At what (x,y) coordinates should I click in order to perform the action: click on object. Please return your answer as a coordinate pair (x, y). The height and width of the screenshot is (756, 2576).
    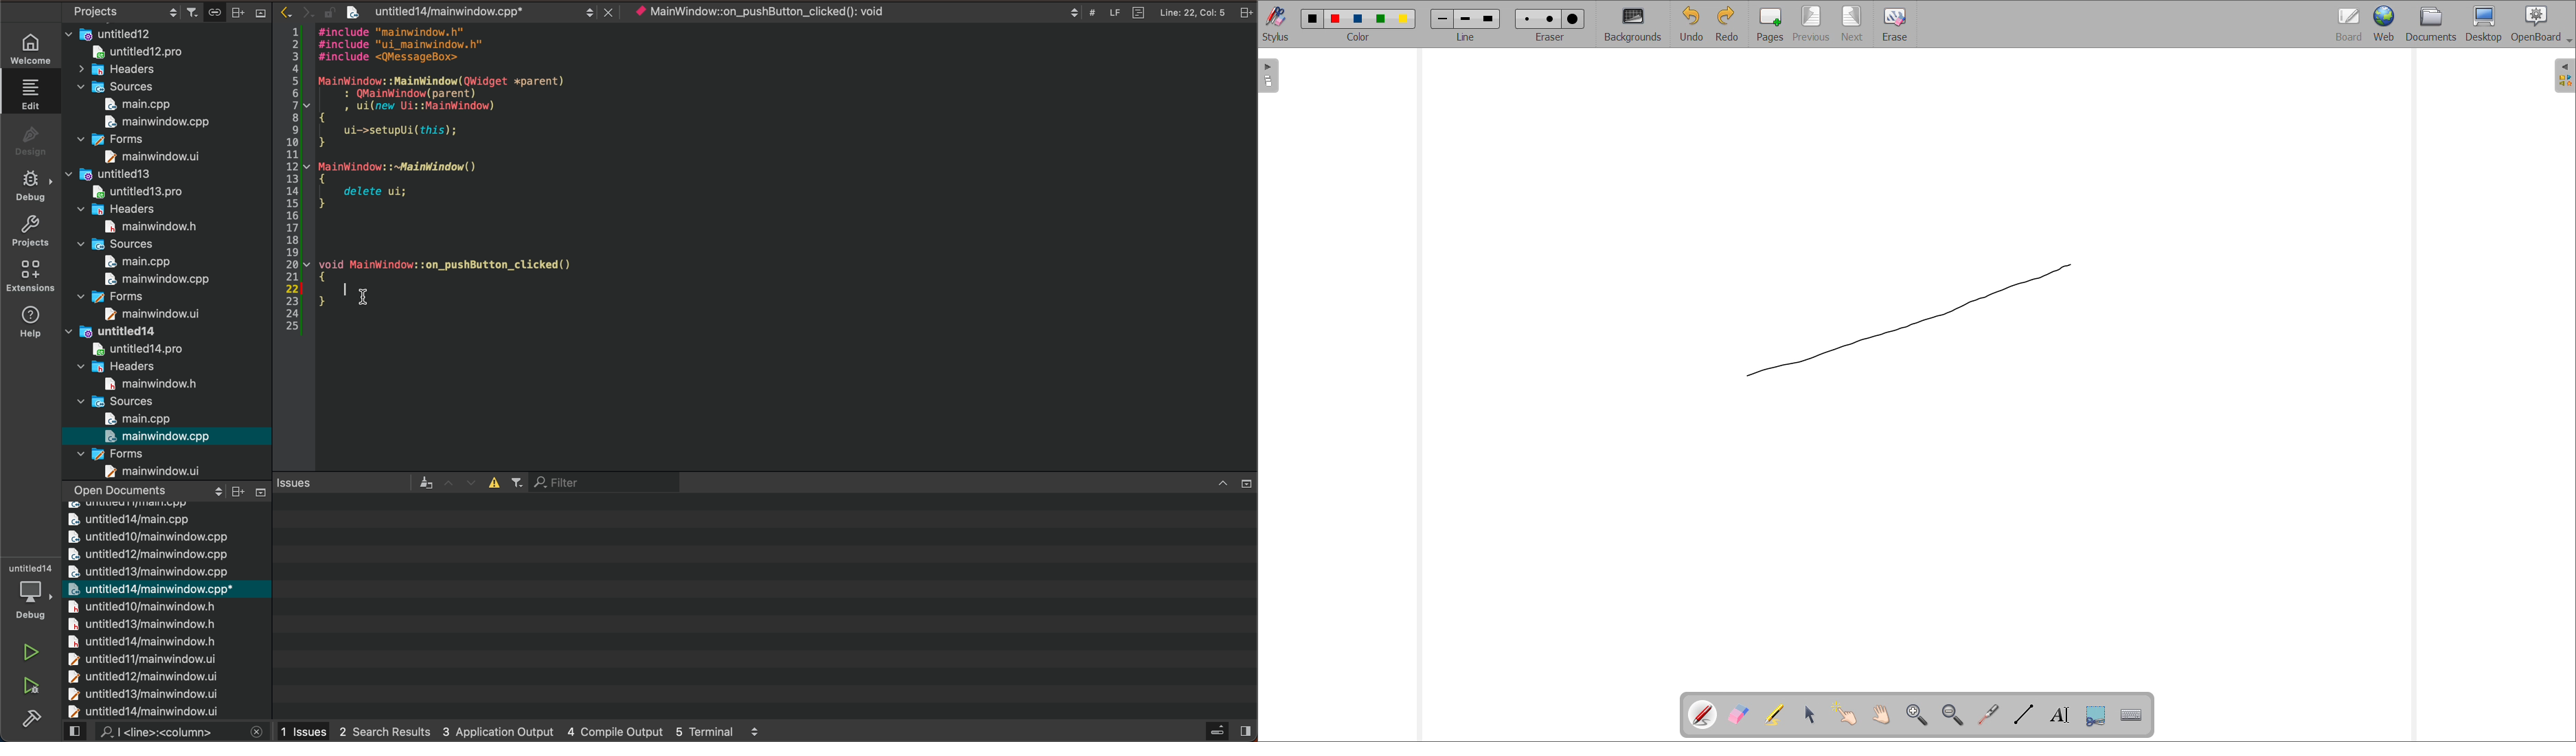
    Looking at the image, I should click on (776, 12).